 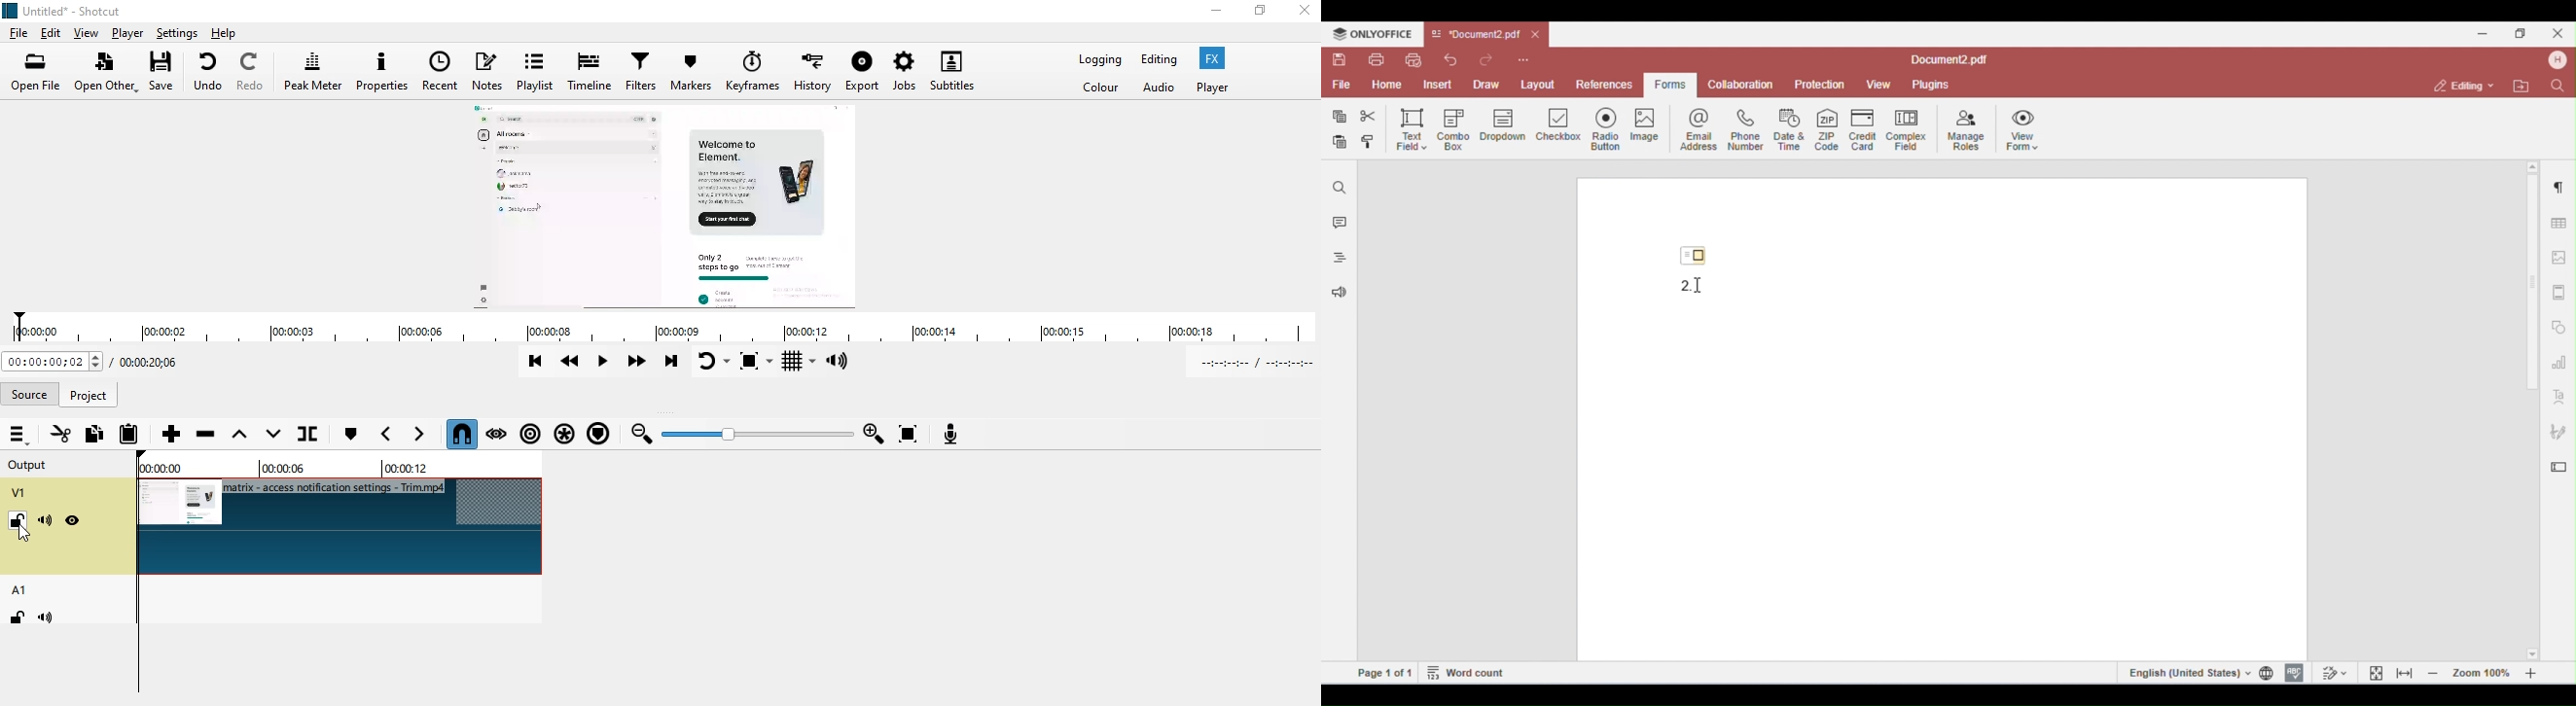 What do you see at coordinates (107, 72) in the screenshot?
I see `open other` at bounding box center [107, 72].